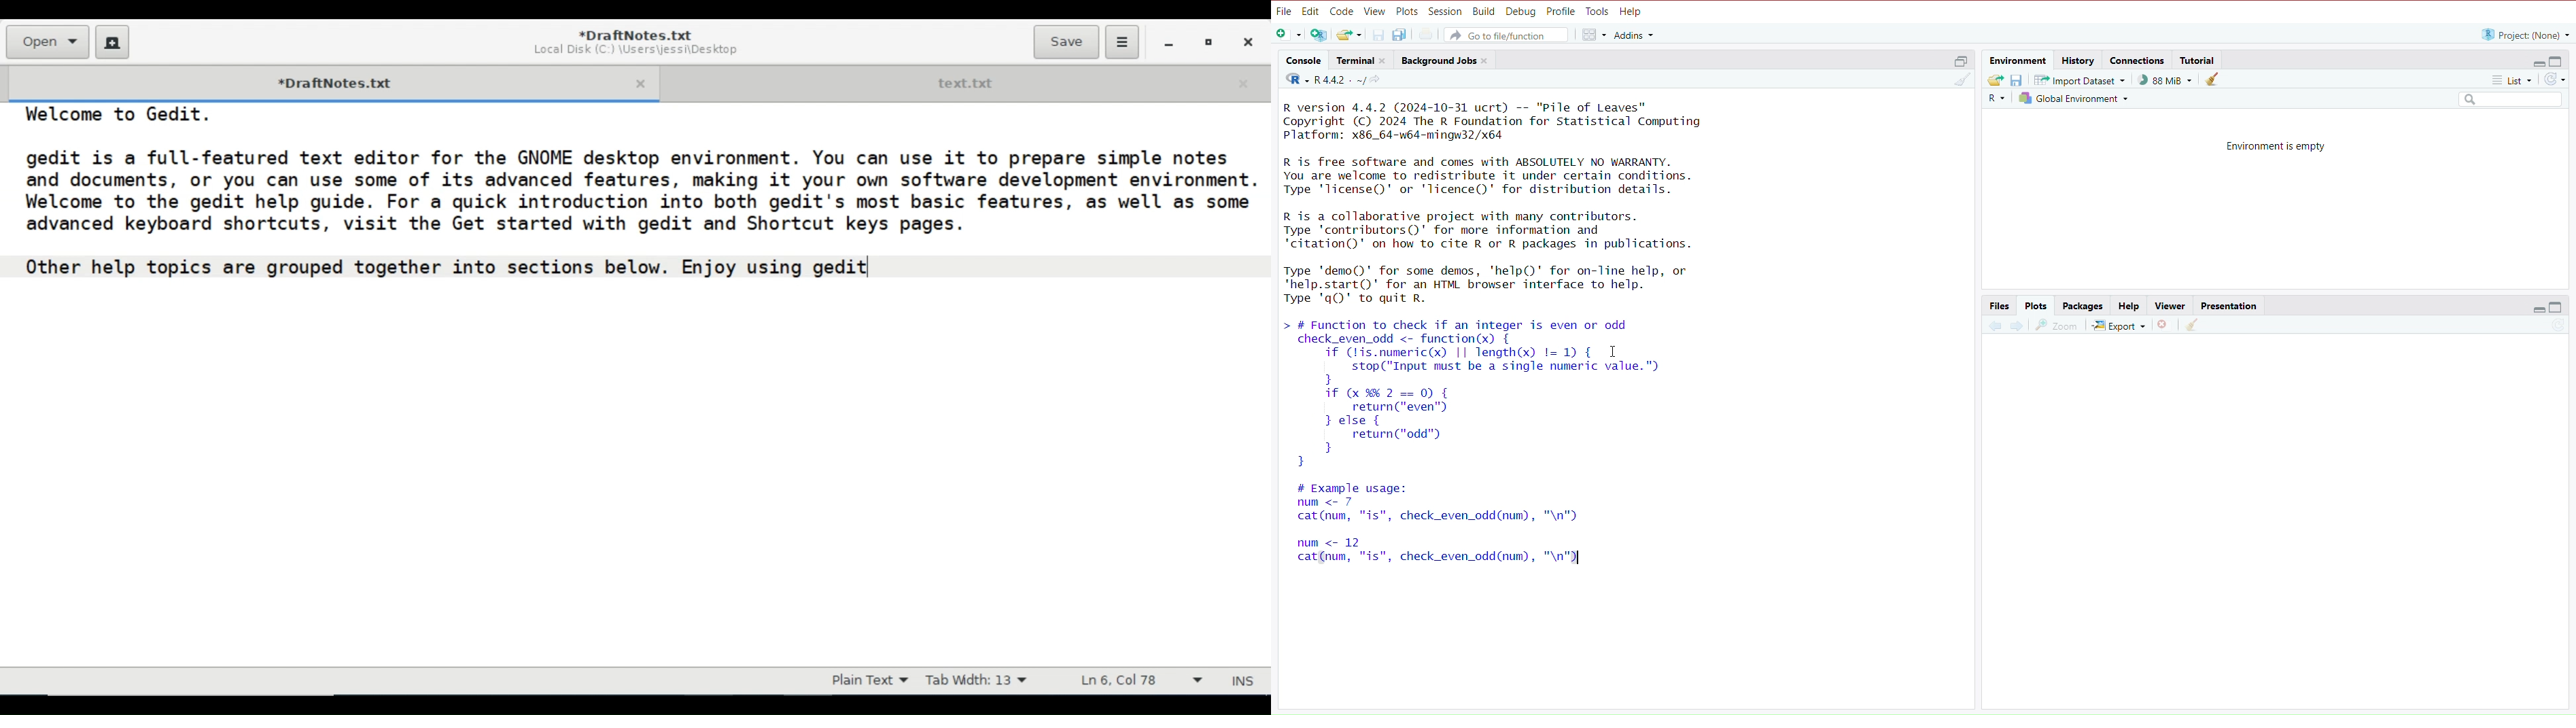 The image size is (2576, 728). I want to click on R. 4.4.2, so click(1323, 80).